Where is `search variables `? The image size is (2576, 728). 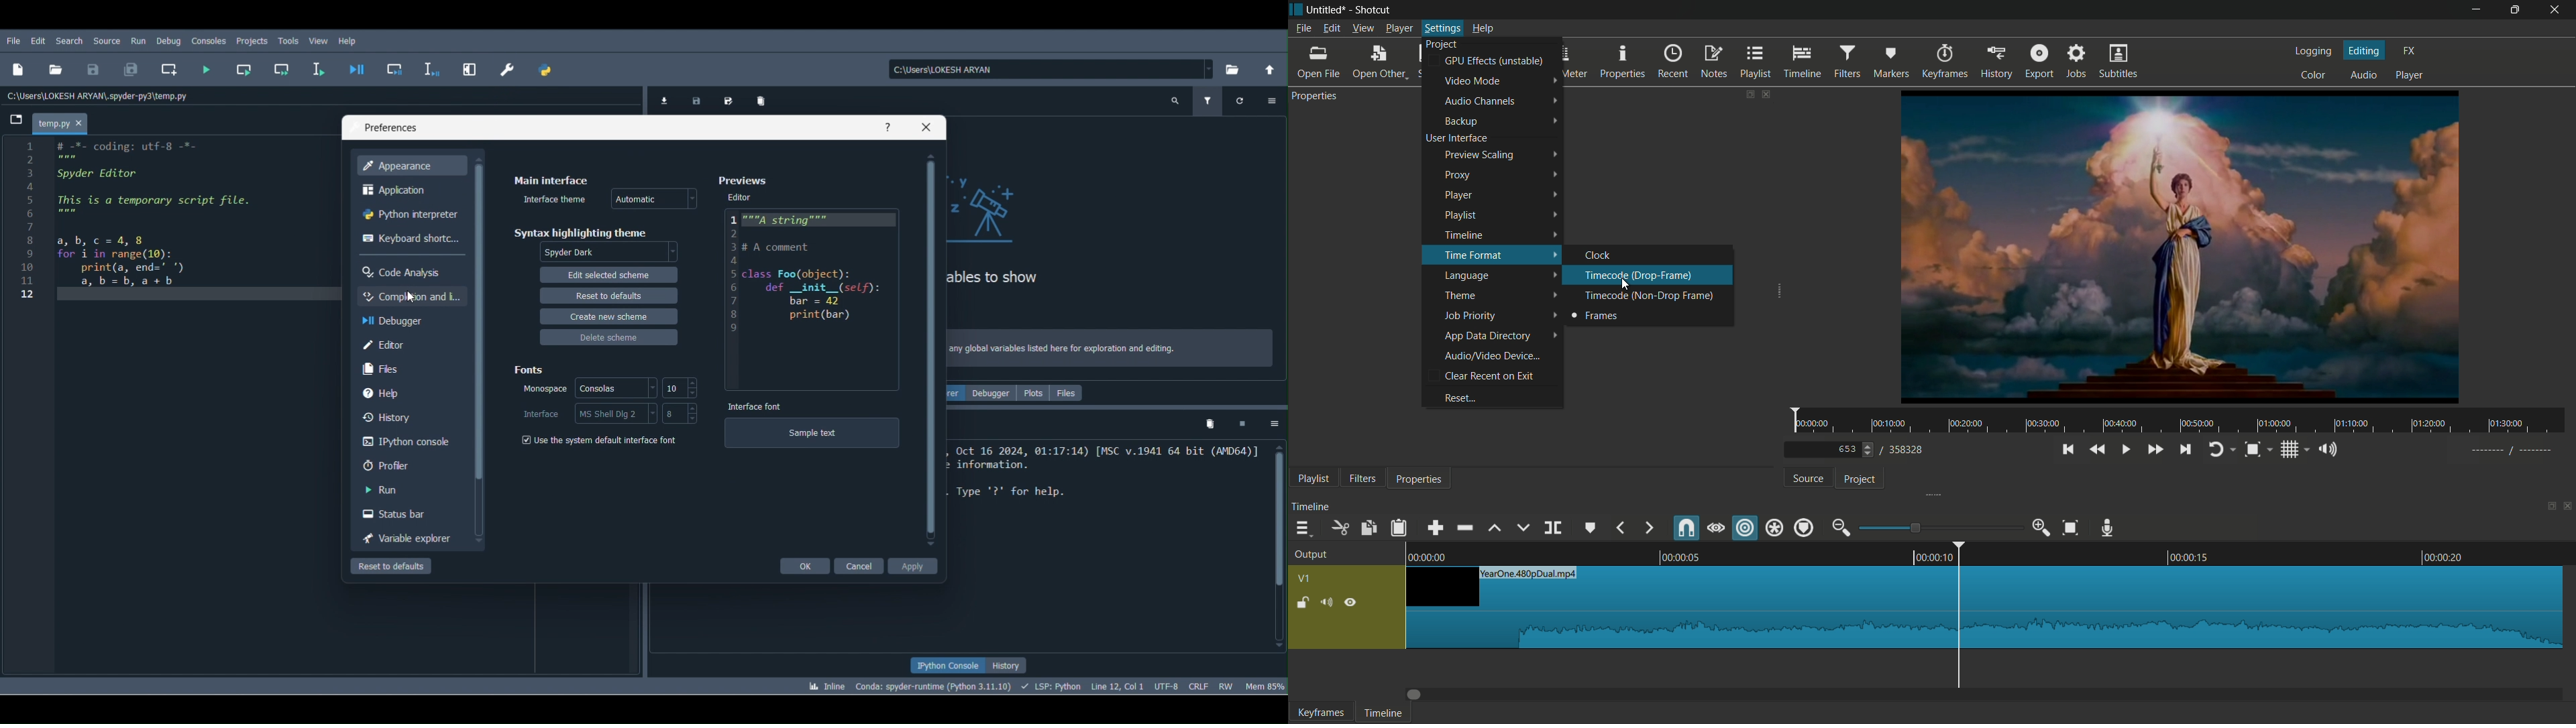
search variables  is located at coordinates (1177, 99).